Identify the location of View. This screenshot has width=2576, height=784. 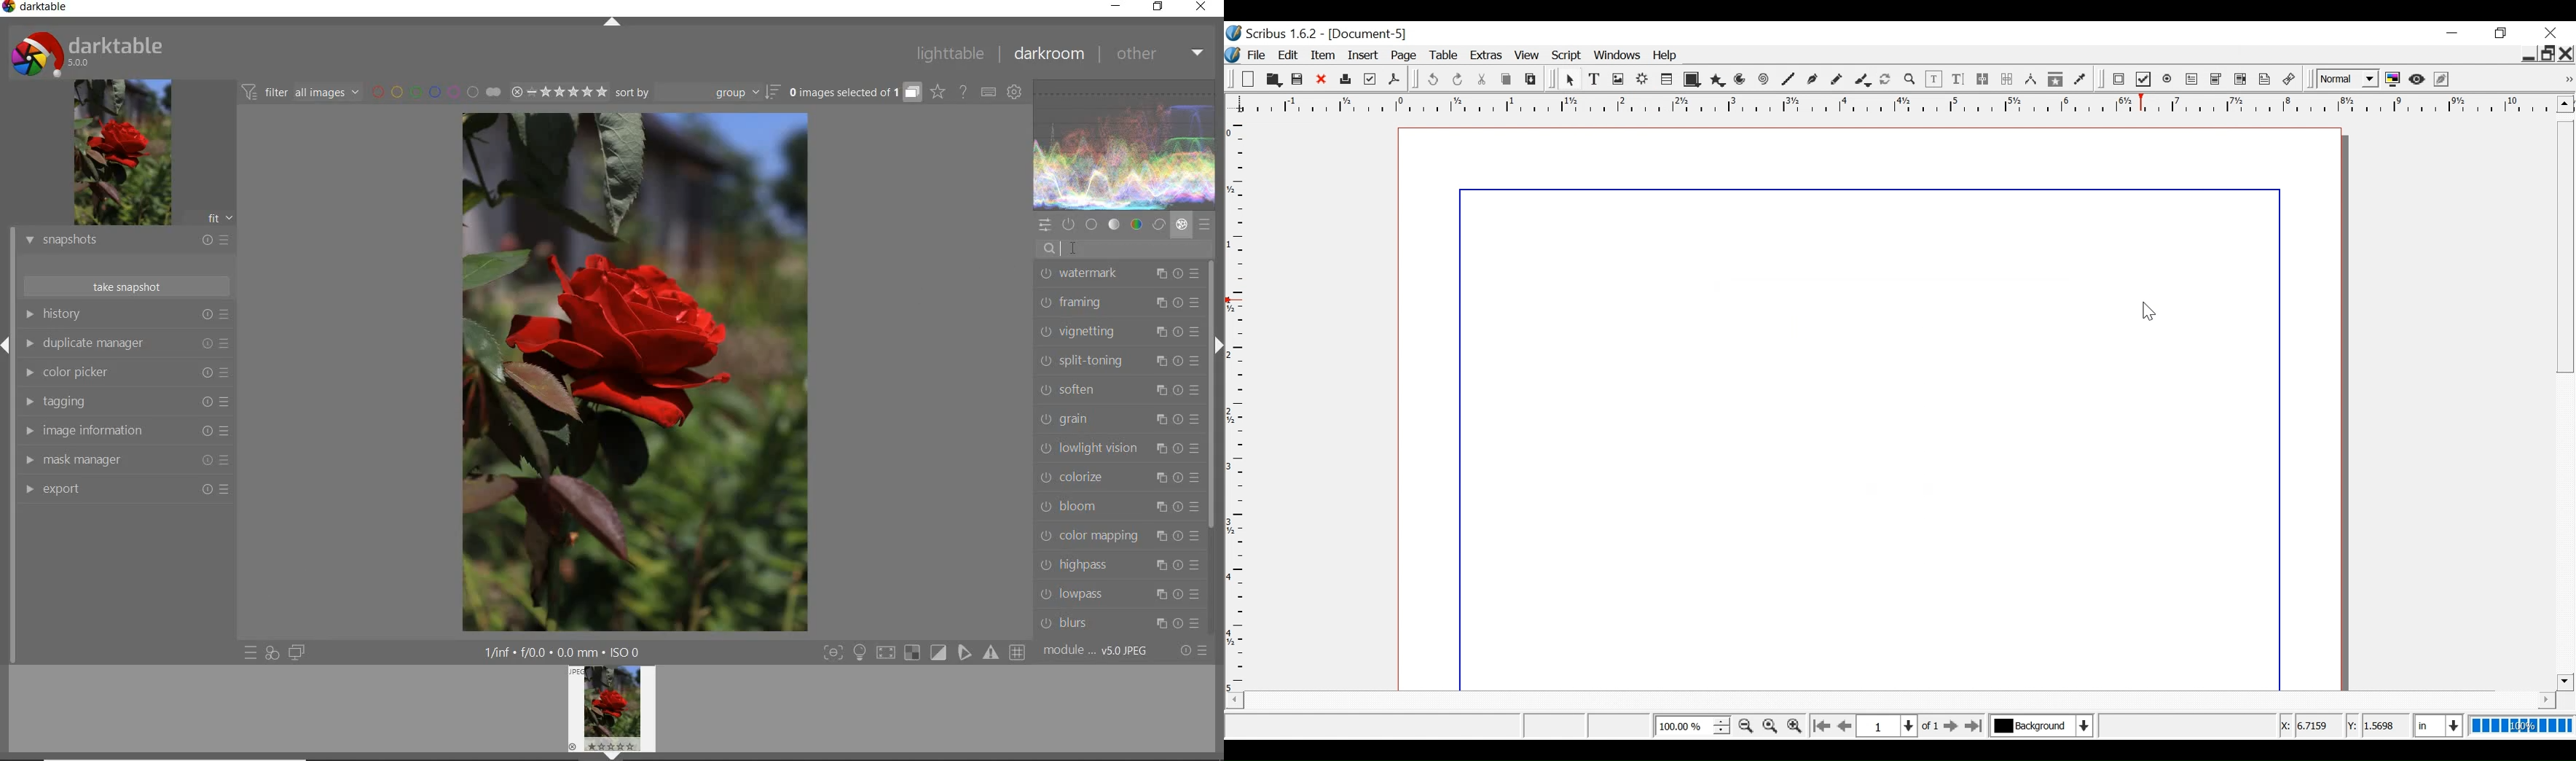
(1527, 56).